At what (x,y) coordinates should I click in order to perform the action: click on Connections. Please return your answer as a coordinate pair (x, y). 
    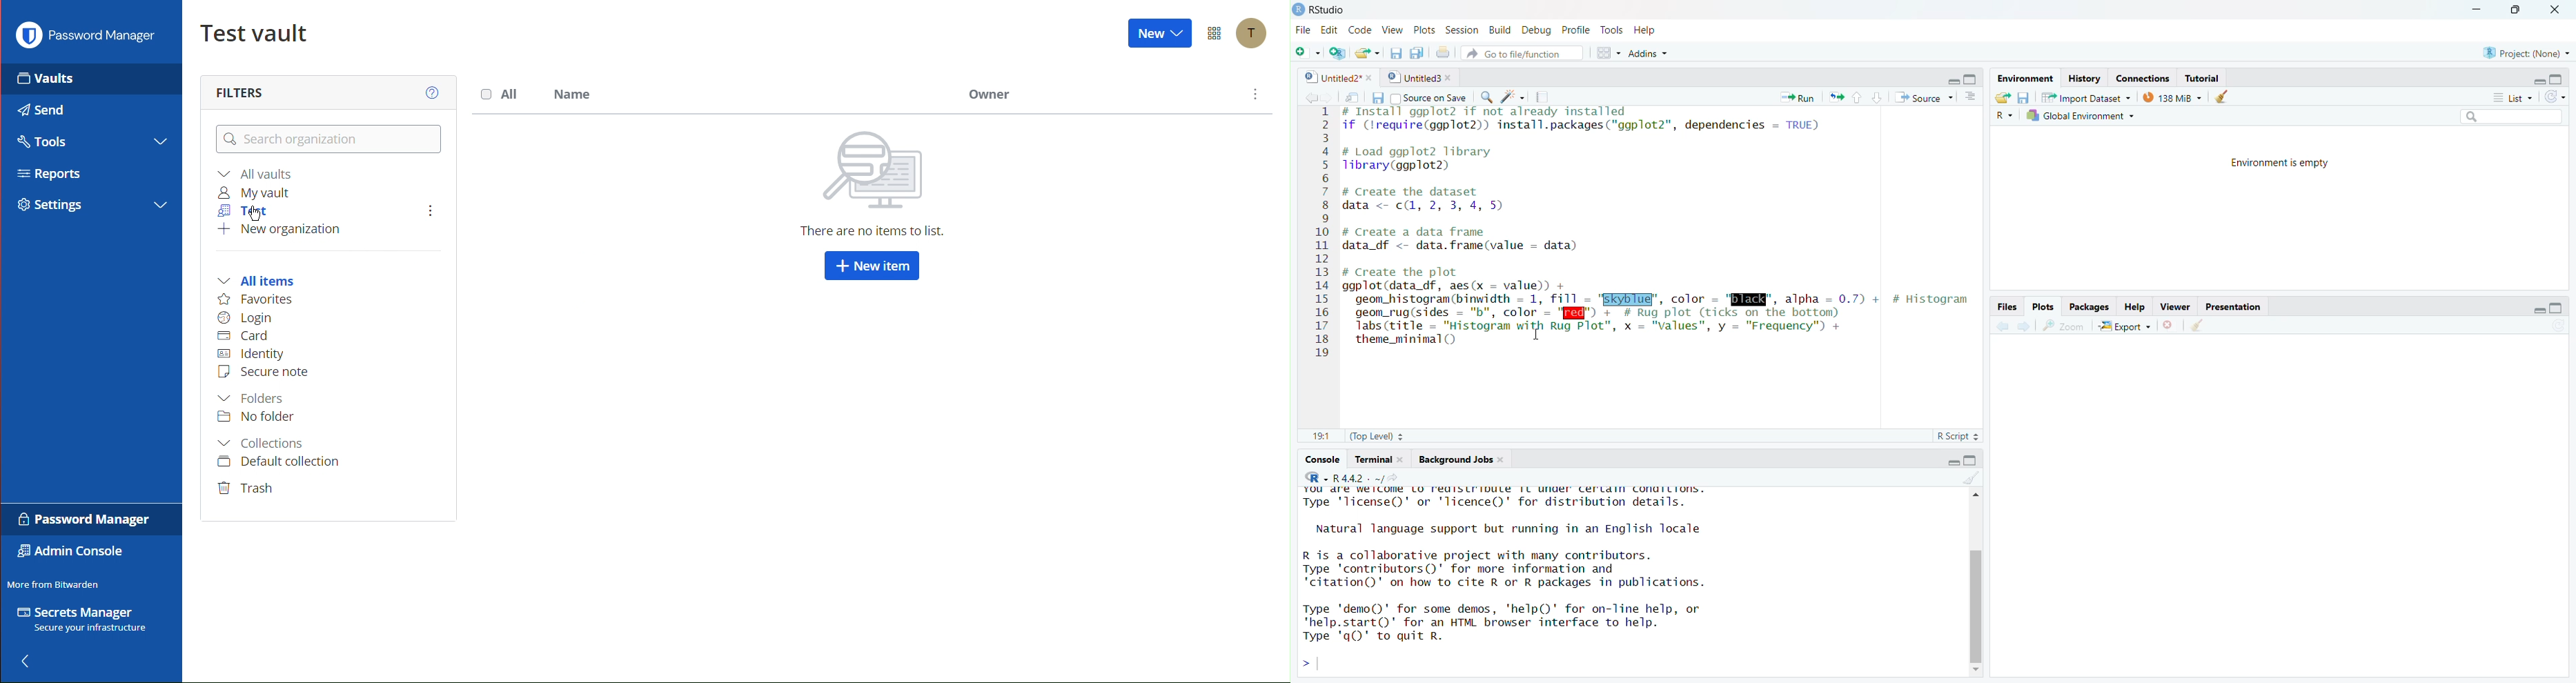
    Looking at the image, I should click on (2140, 78).